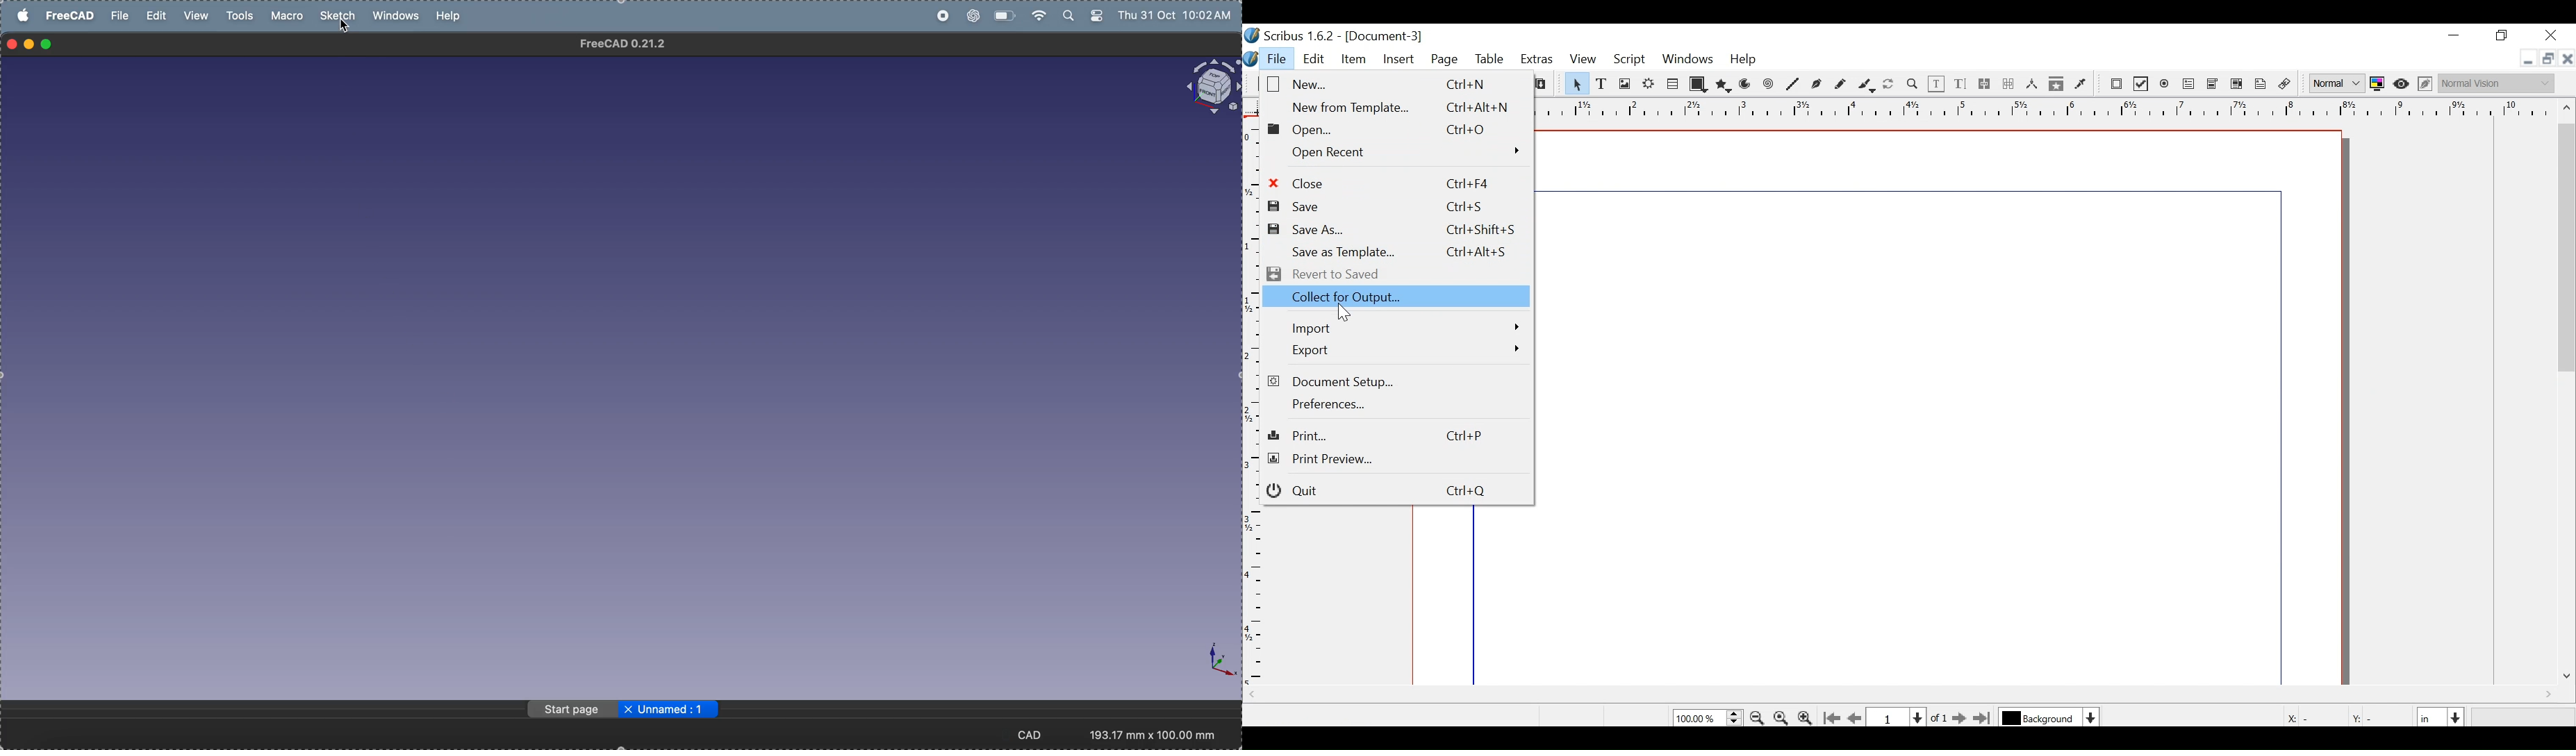 The image size is (2576, 756). I want to click on Current Page, so click(1898, 716).